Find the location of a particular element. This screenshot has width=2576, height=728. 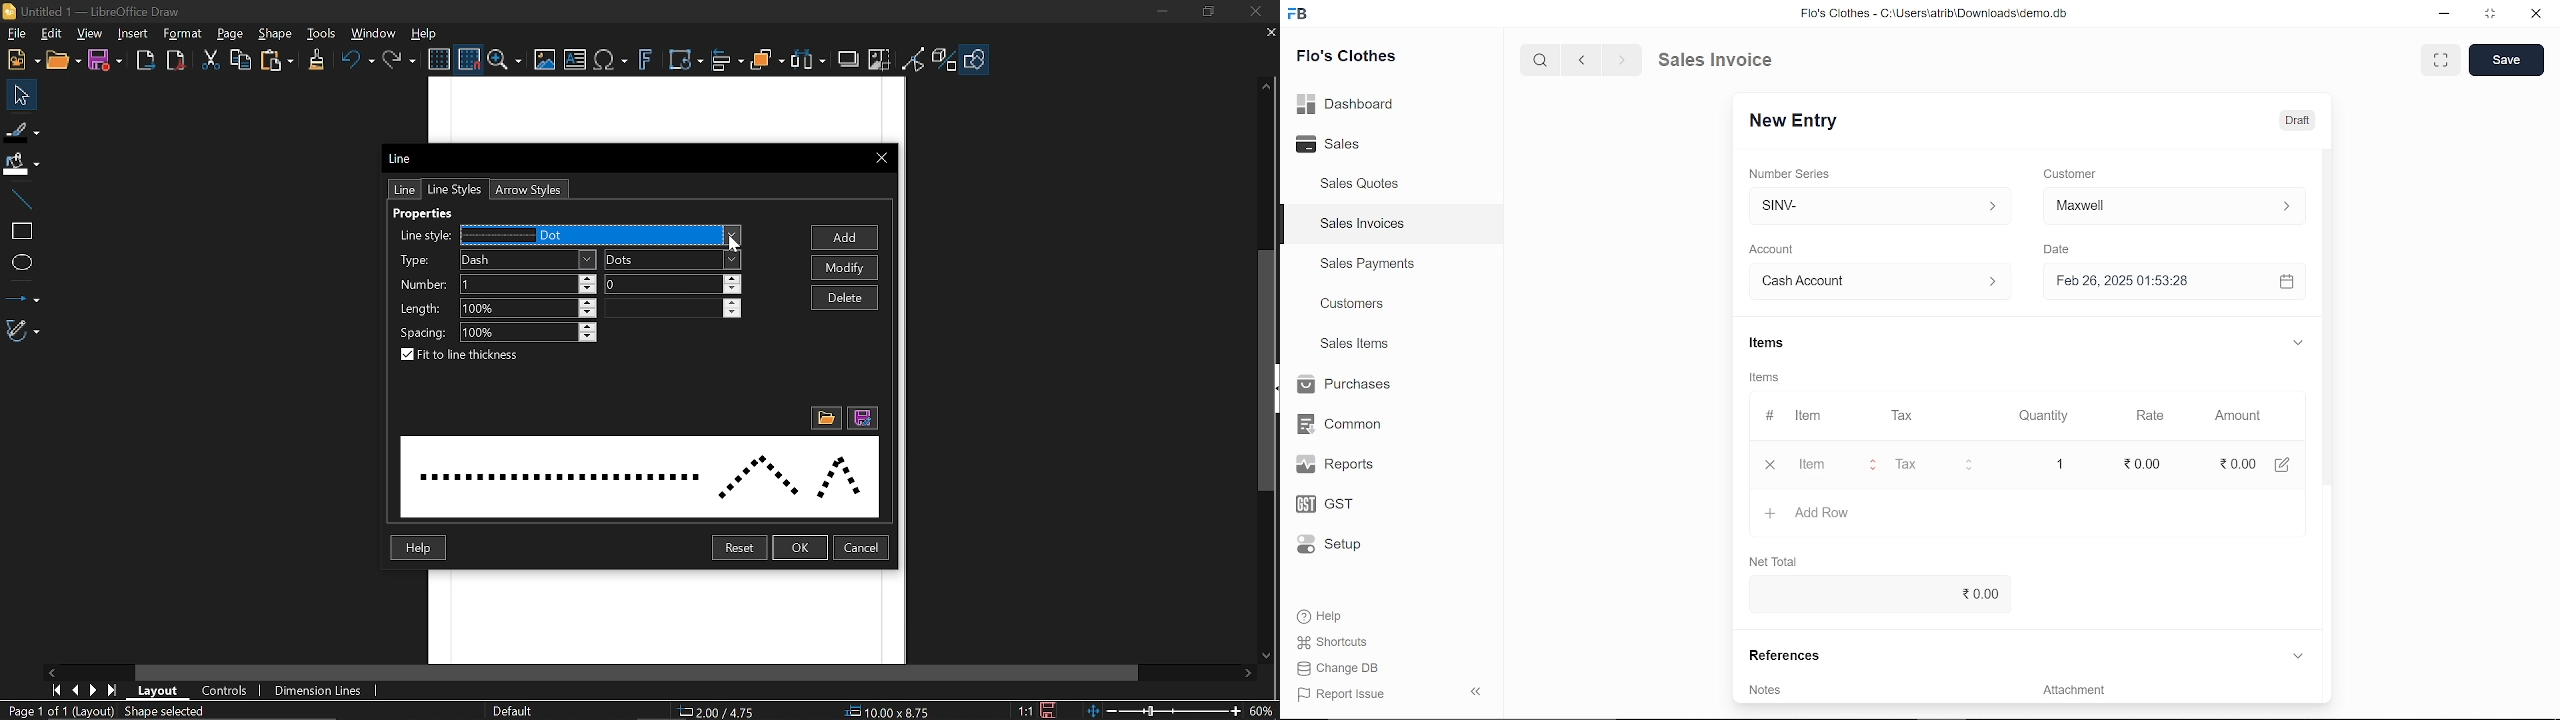

open calender is located at coordinates (2286, 281).